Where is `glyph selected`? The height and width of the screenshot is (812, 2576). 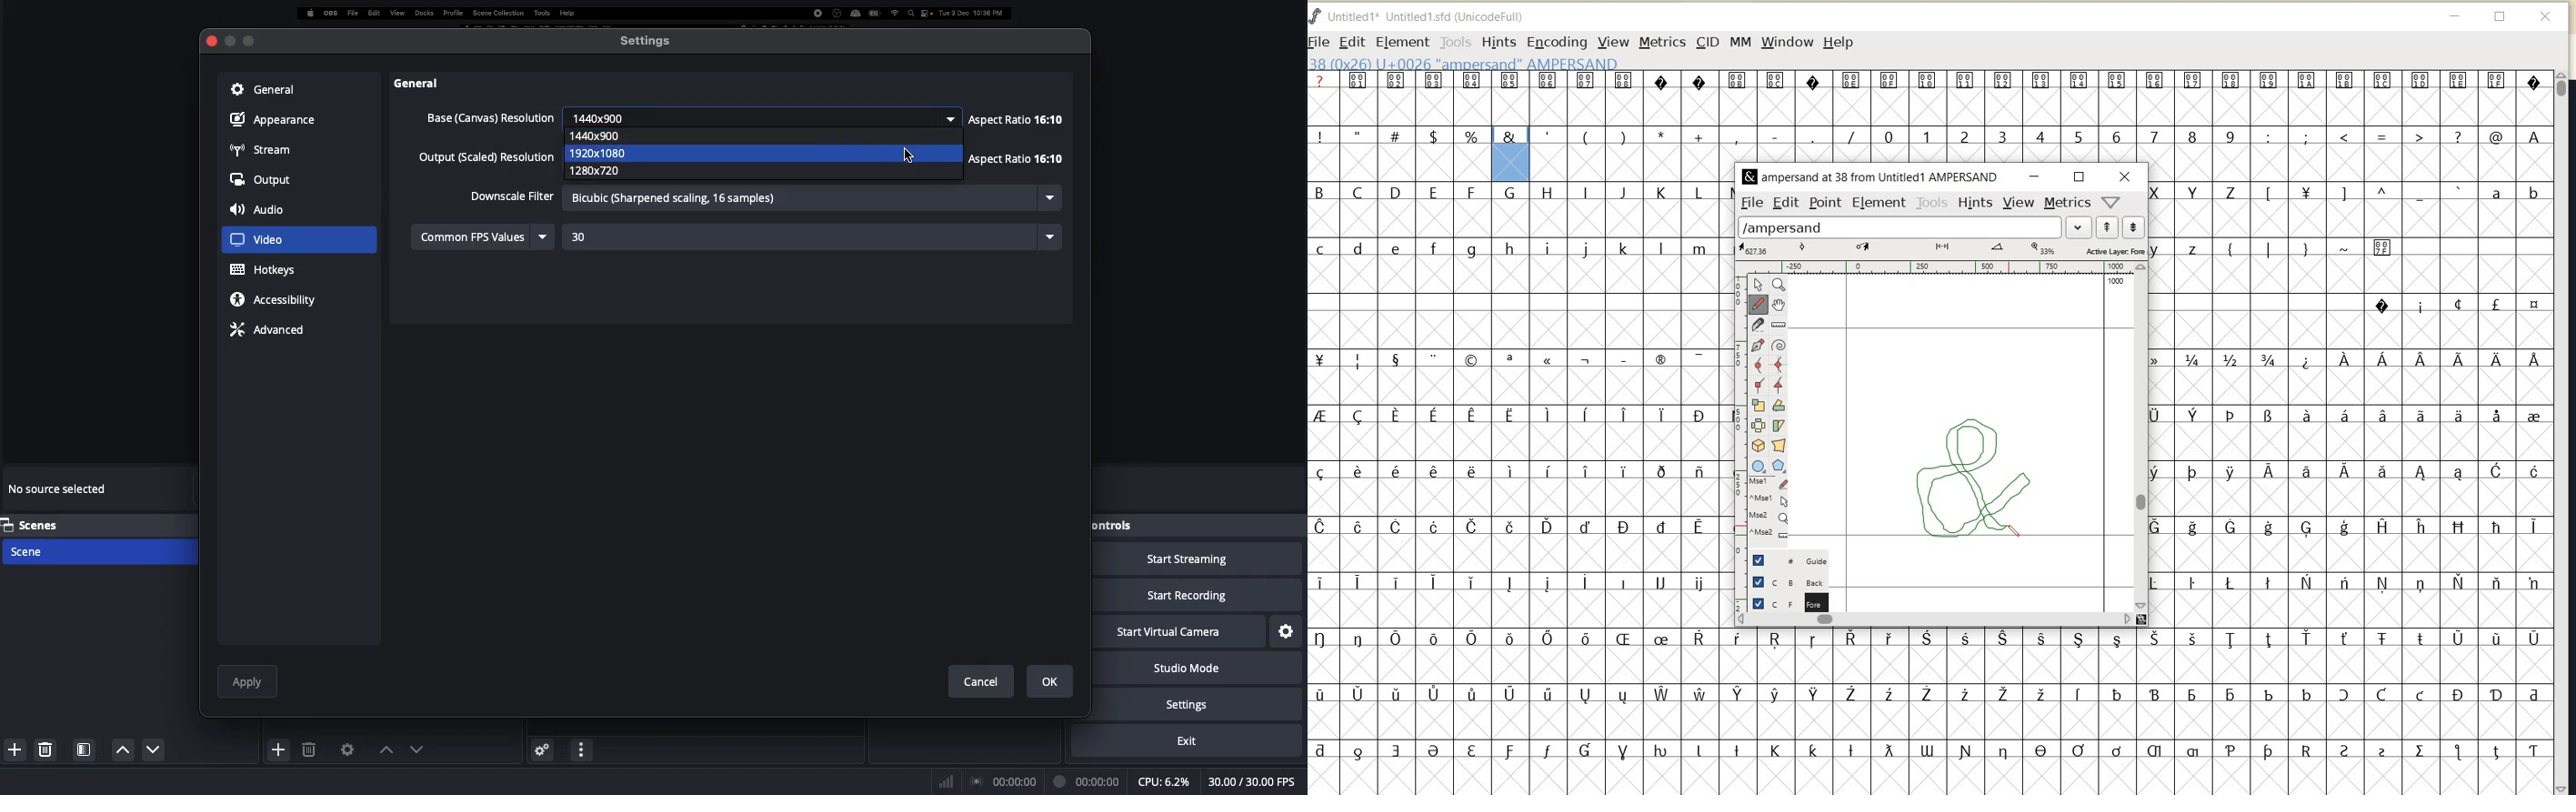 glyph selected is located at coordinates (1511, 154).